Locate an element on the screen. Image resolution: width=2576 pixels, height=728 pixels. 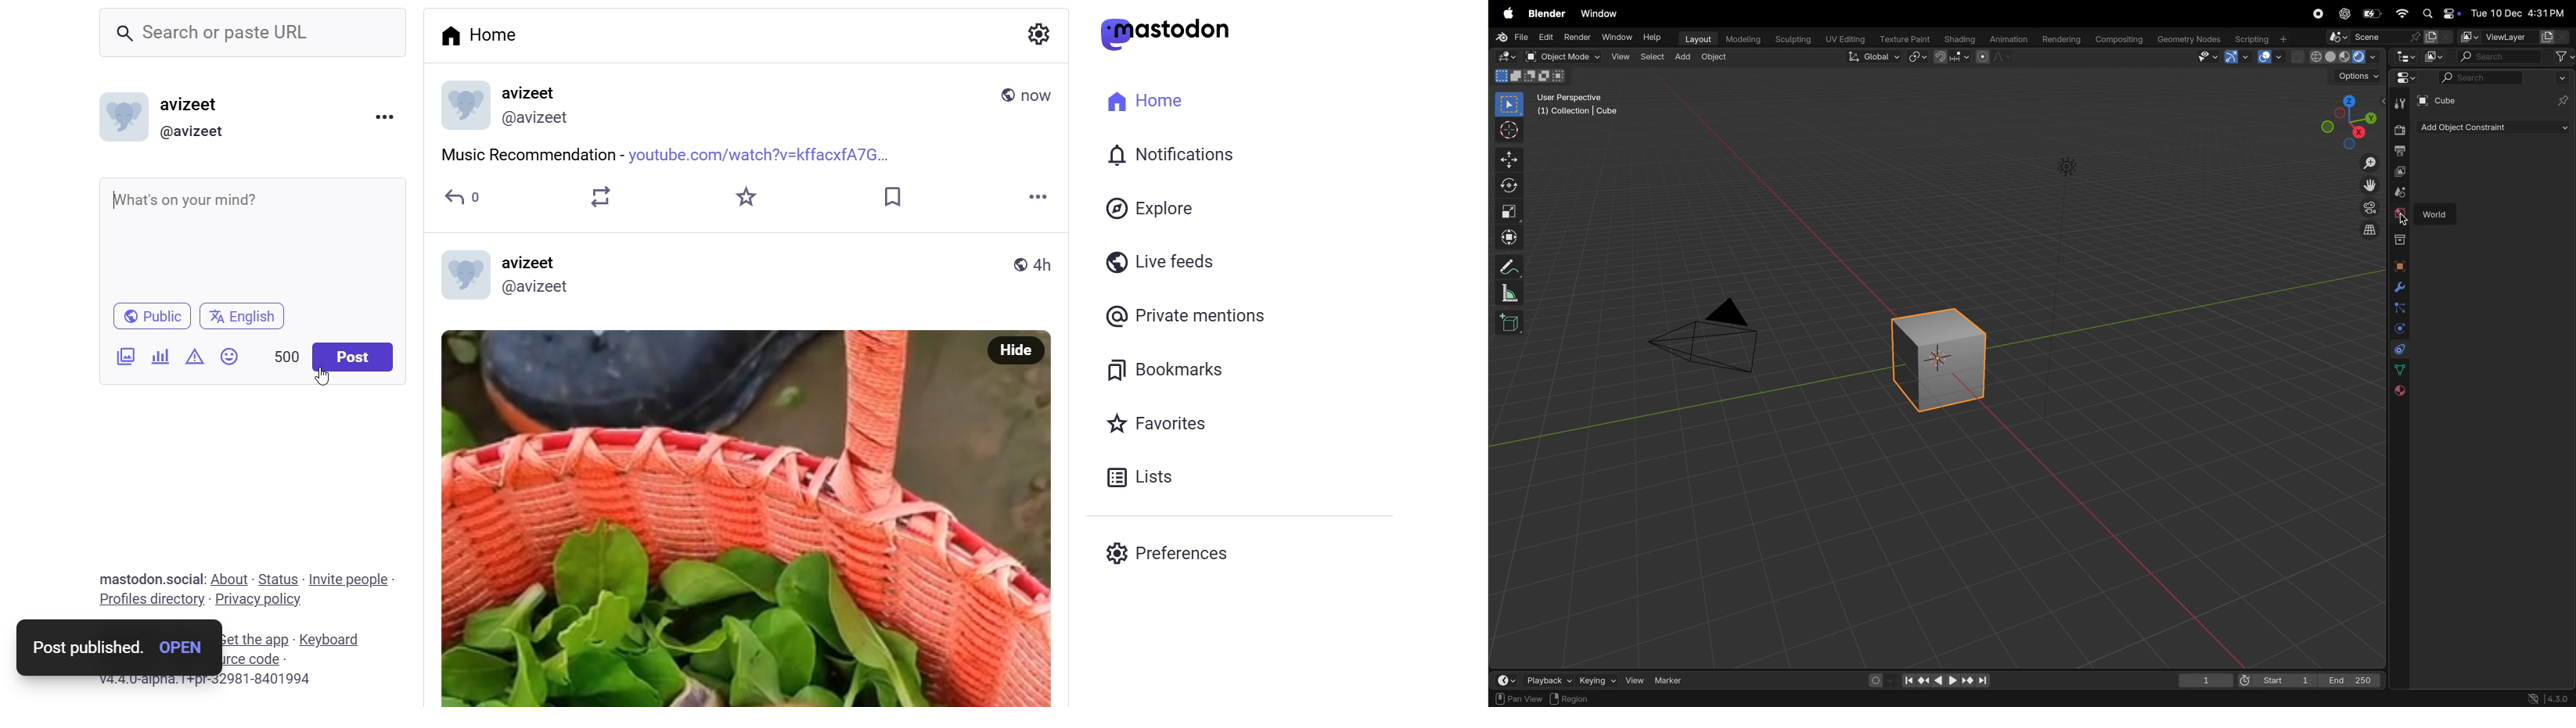
transform is located at coordinates (1511, 235).